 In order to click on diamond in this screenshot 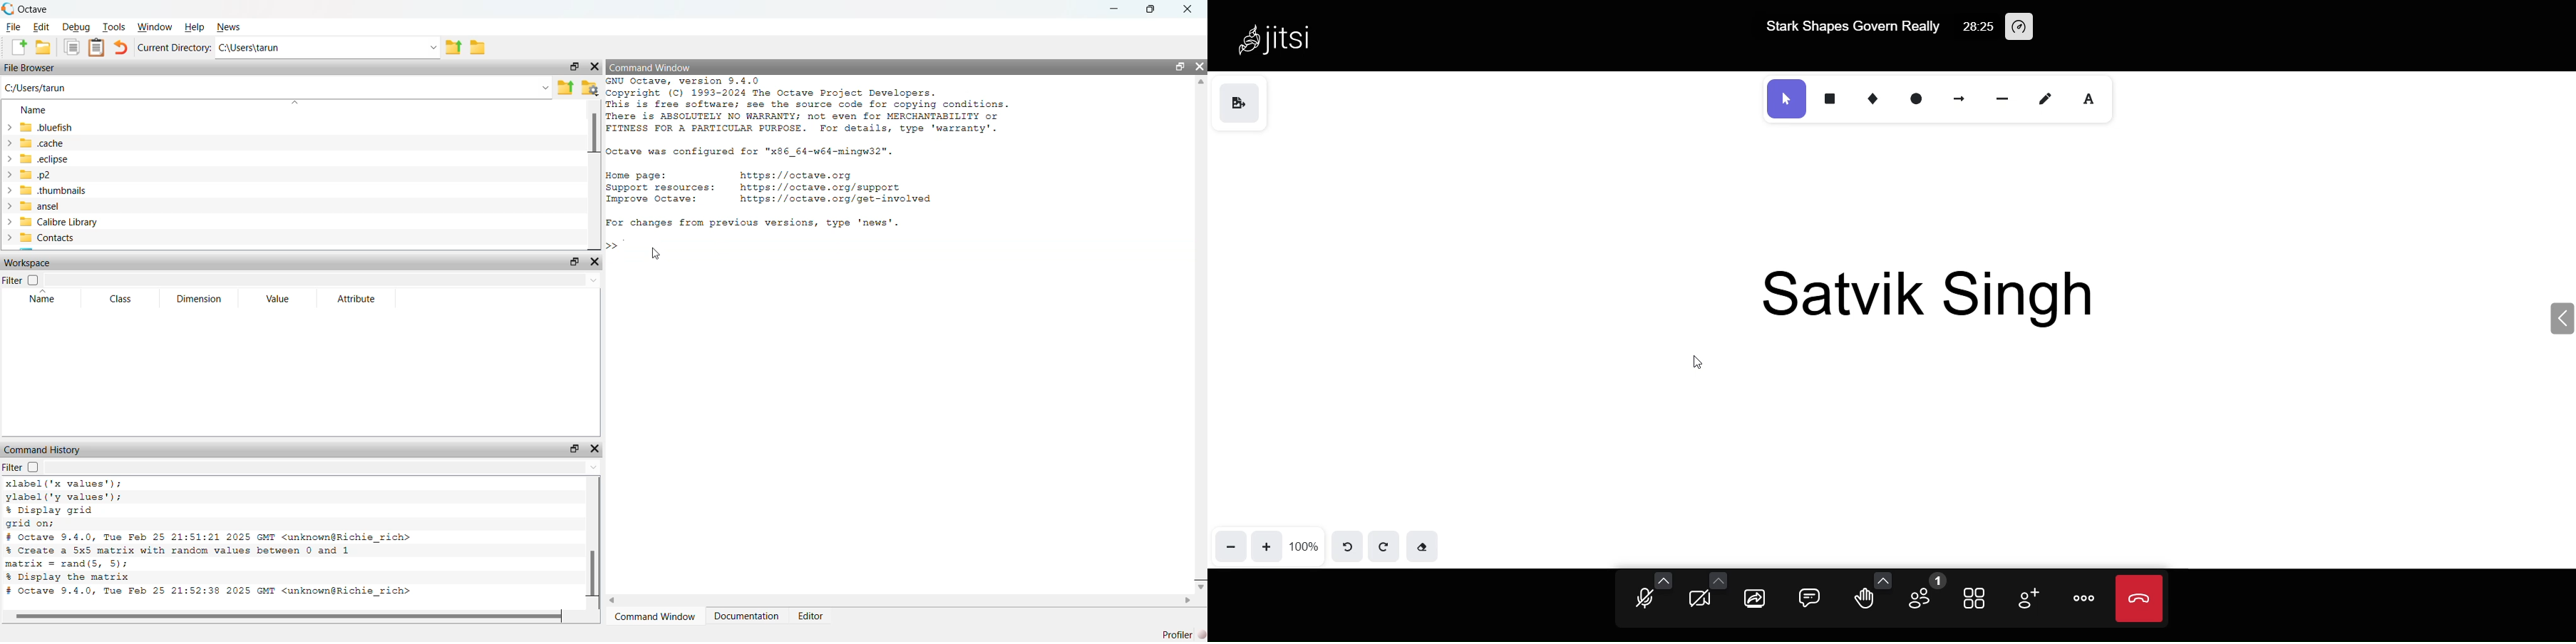, I will do `click(1872, 96)`.